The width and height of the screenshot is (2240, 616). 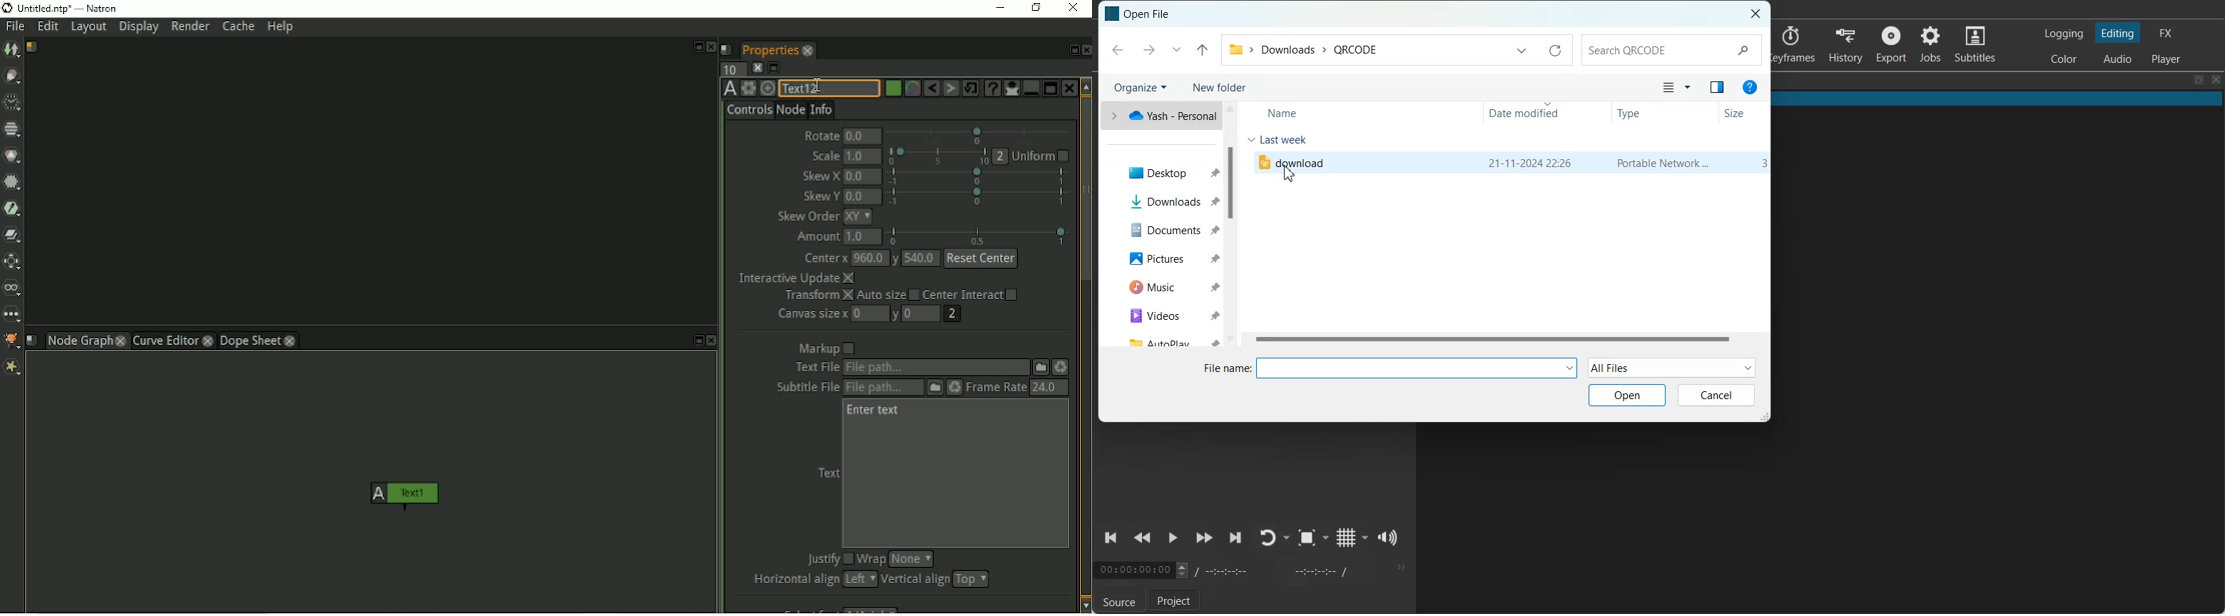 I want to click on Jobs, so click(x=1930, y=44).